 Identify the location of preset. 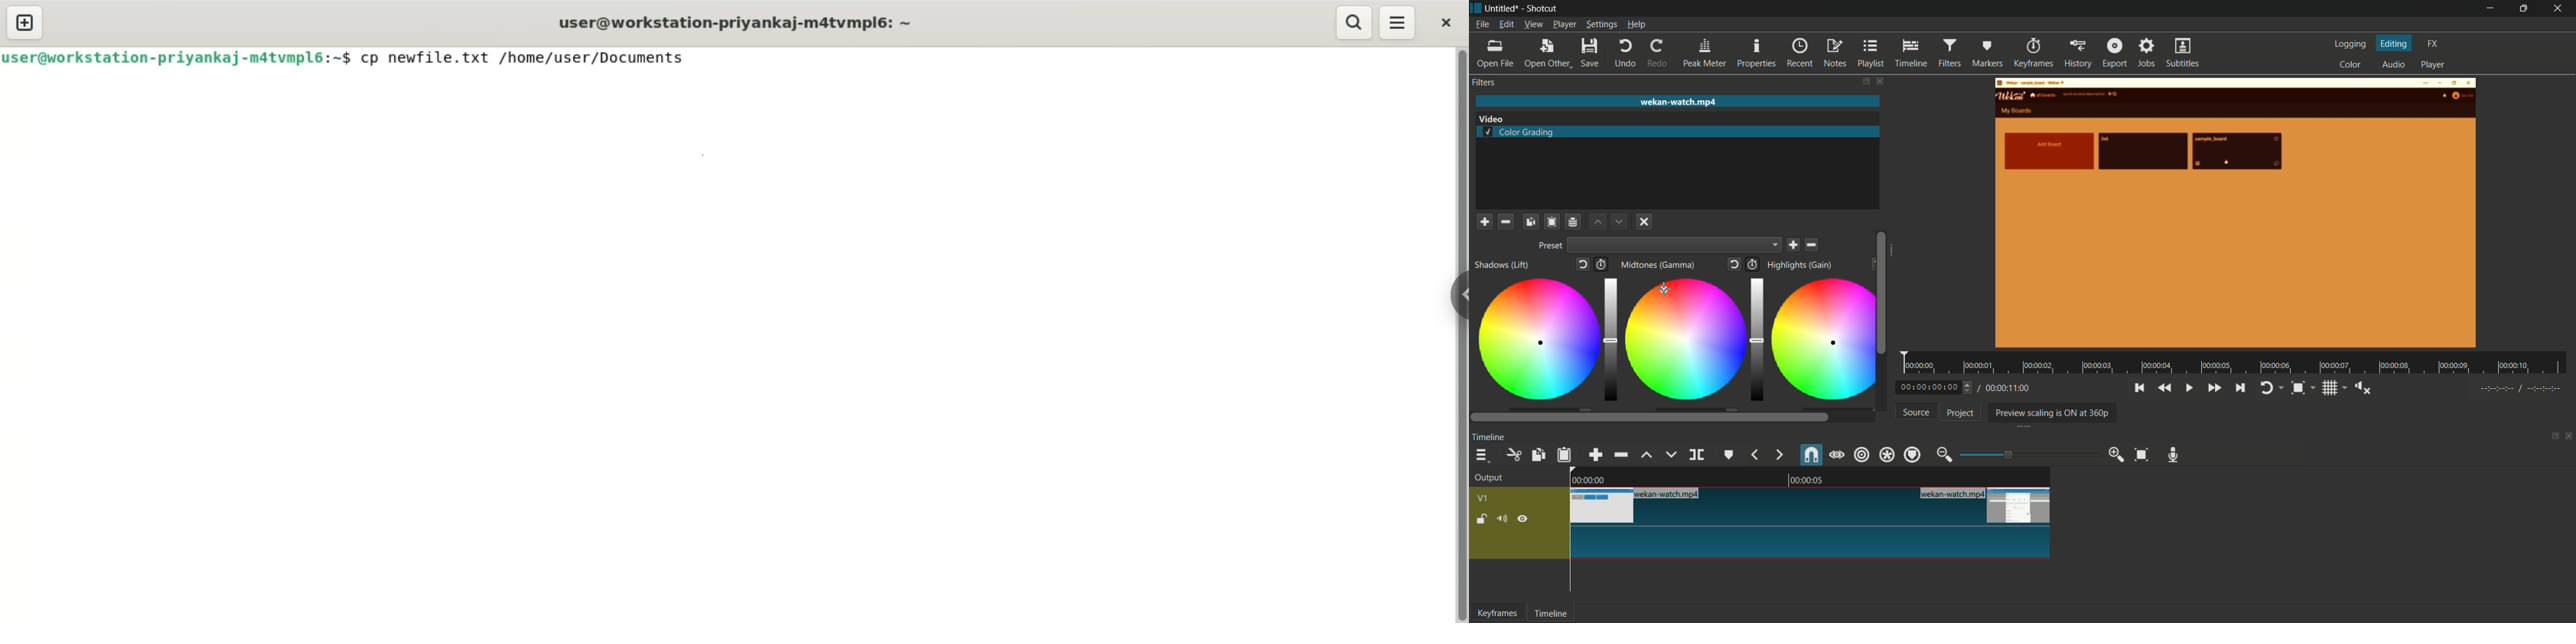
(1550, 245).